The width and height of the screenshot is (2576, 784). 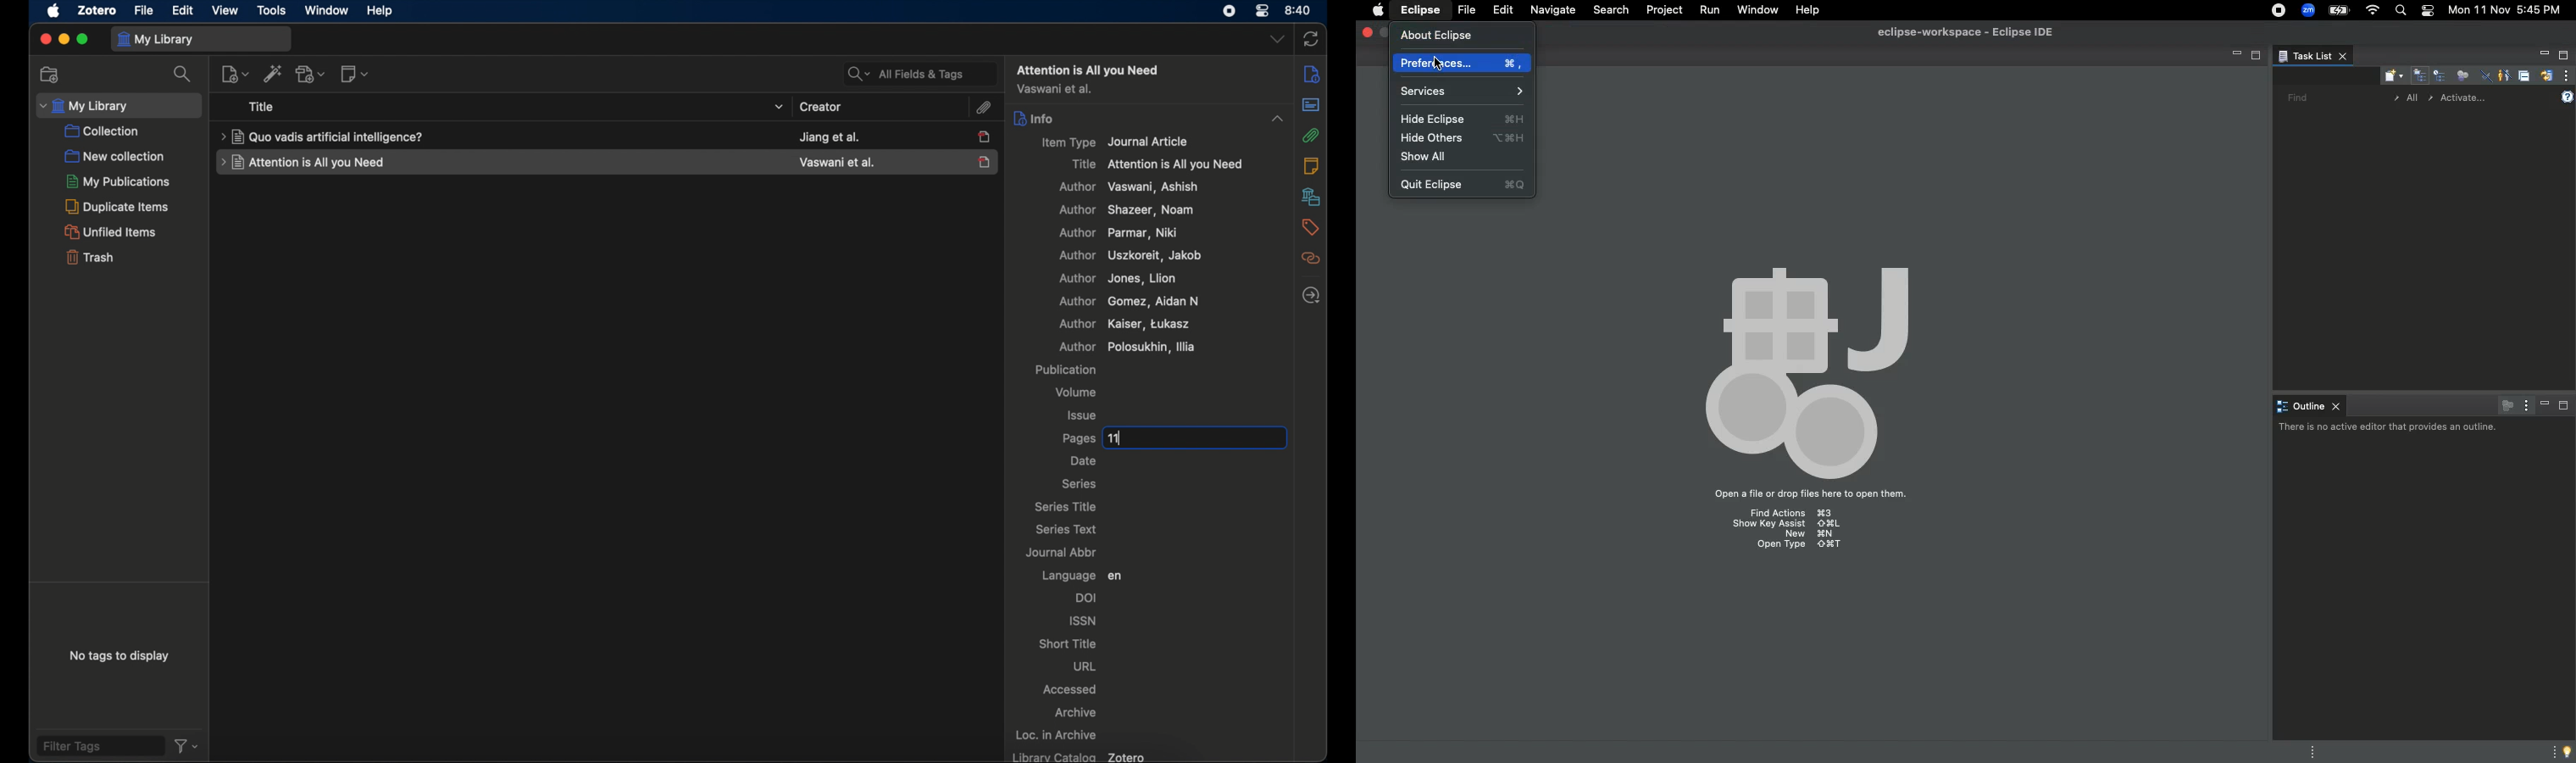 I want to click on Help, so click(x=2568, y=95).